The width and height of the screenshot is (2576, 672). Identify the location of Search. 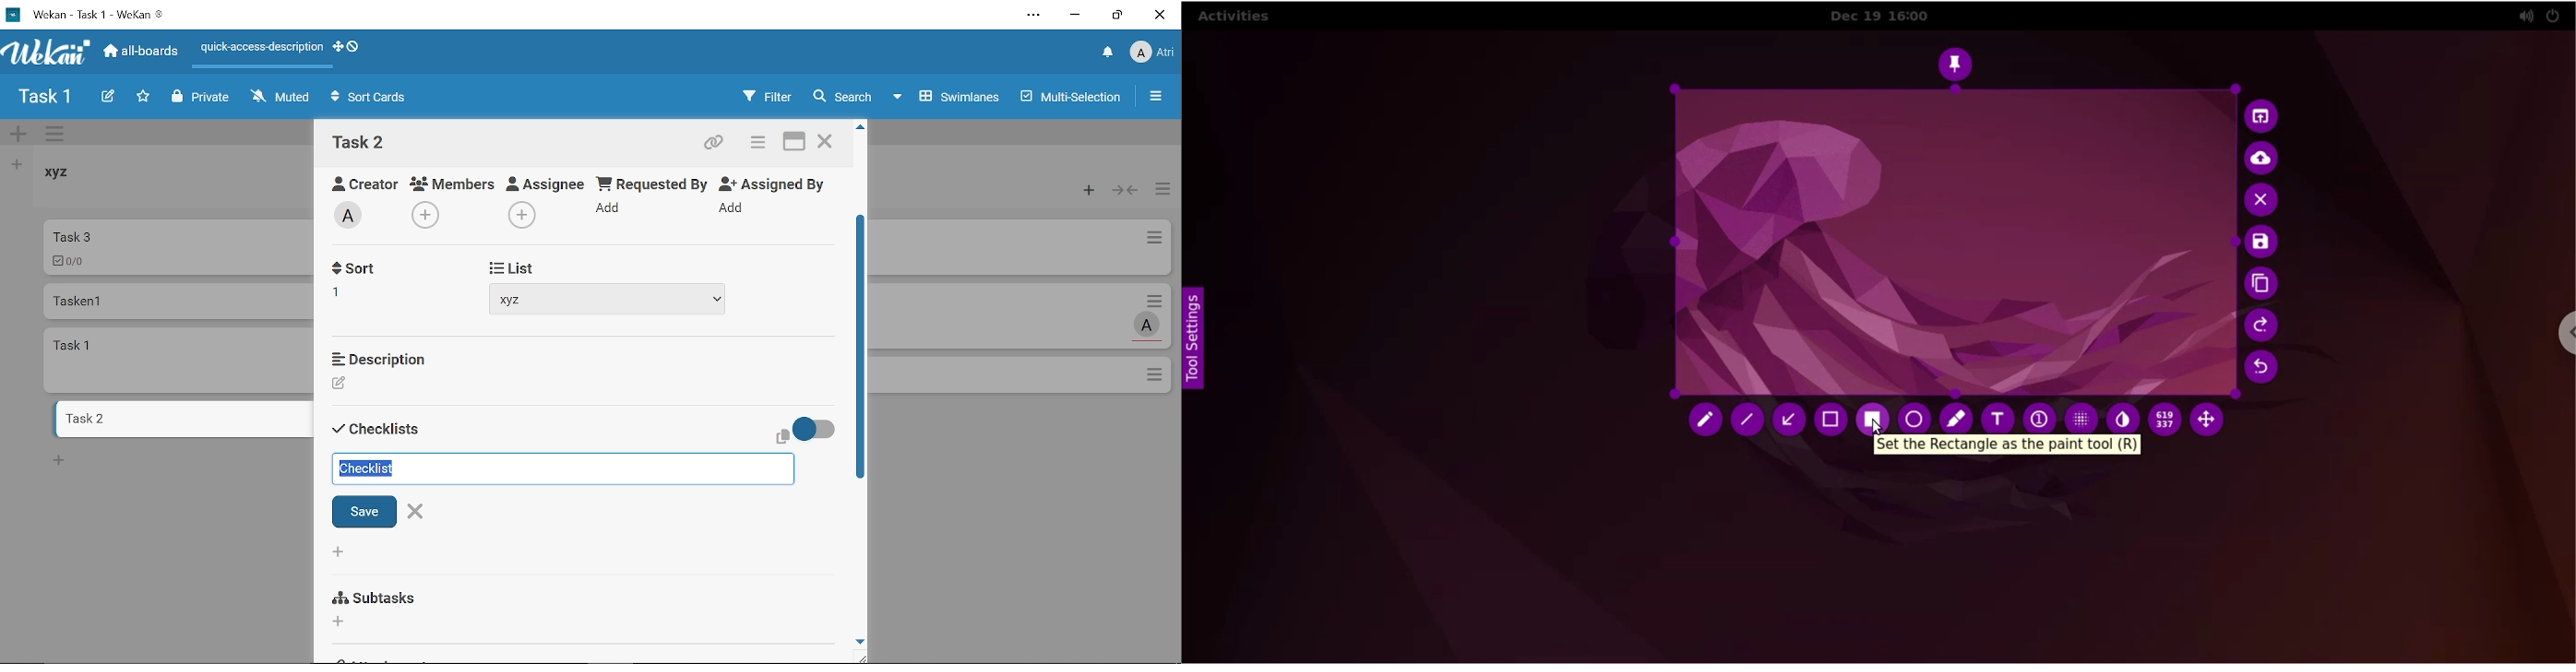
(841, 97).